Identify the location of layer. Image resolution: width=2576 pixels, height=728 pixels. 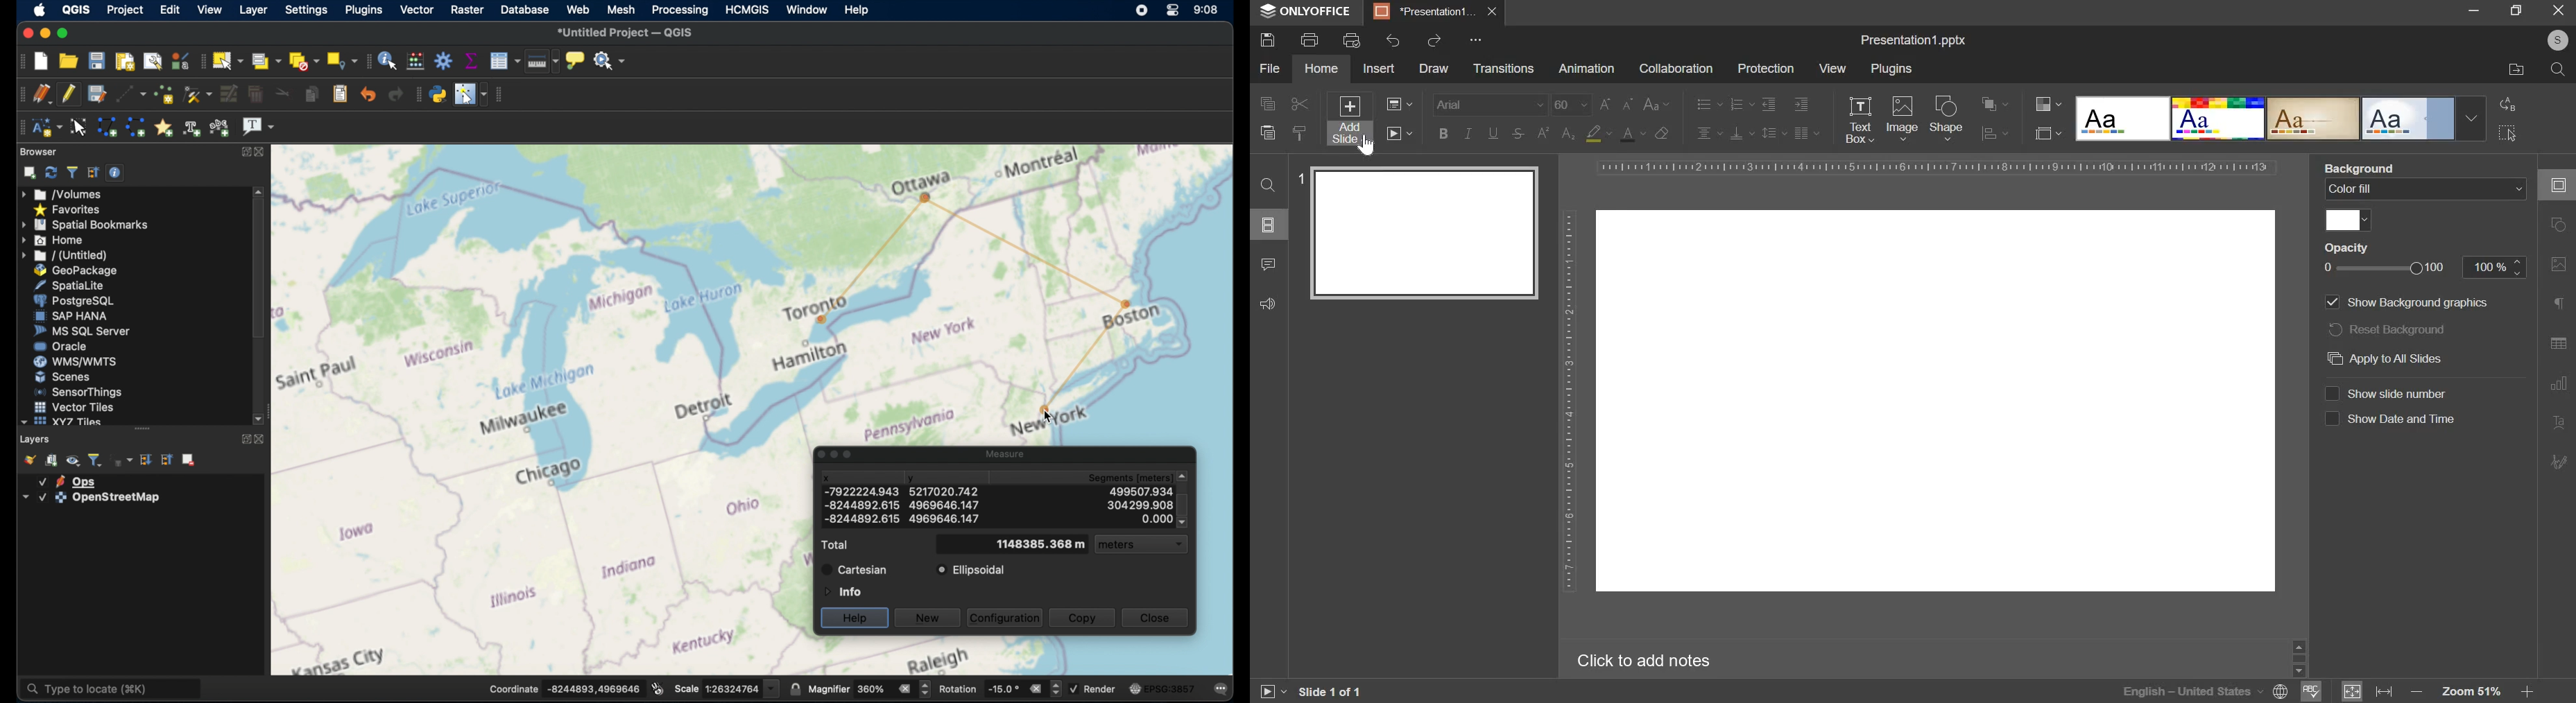
(88, 498).